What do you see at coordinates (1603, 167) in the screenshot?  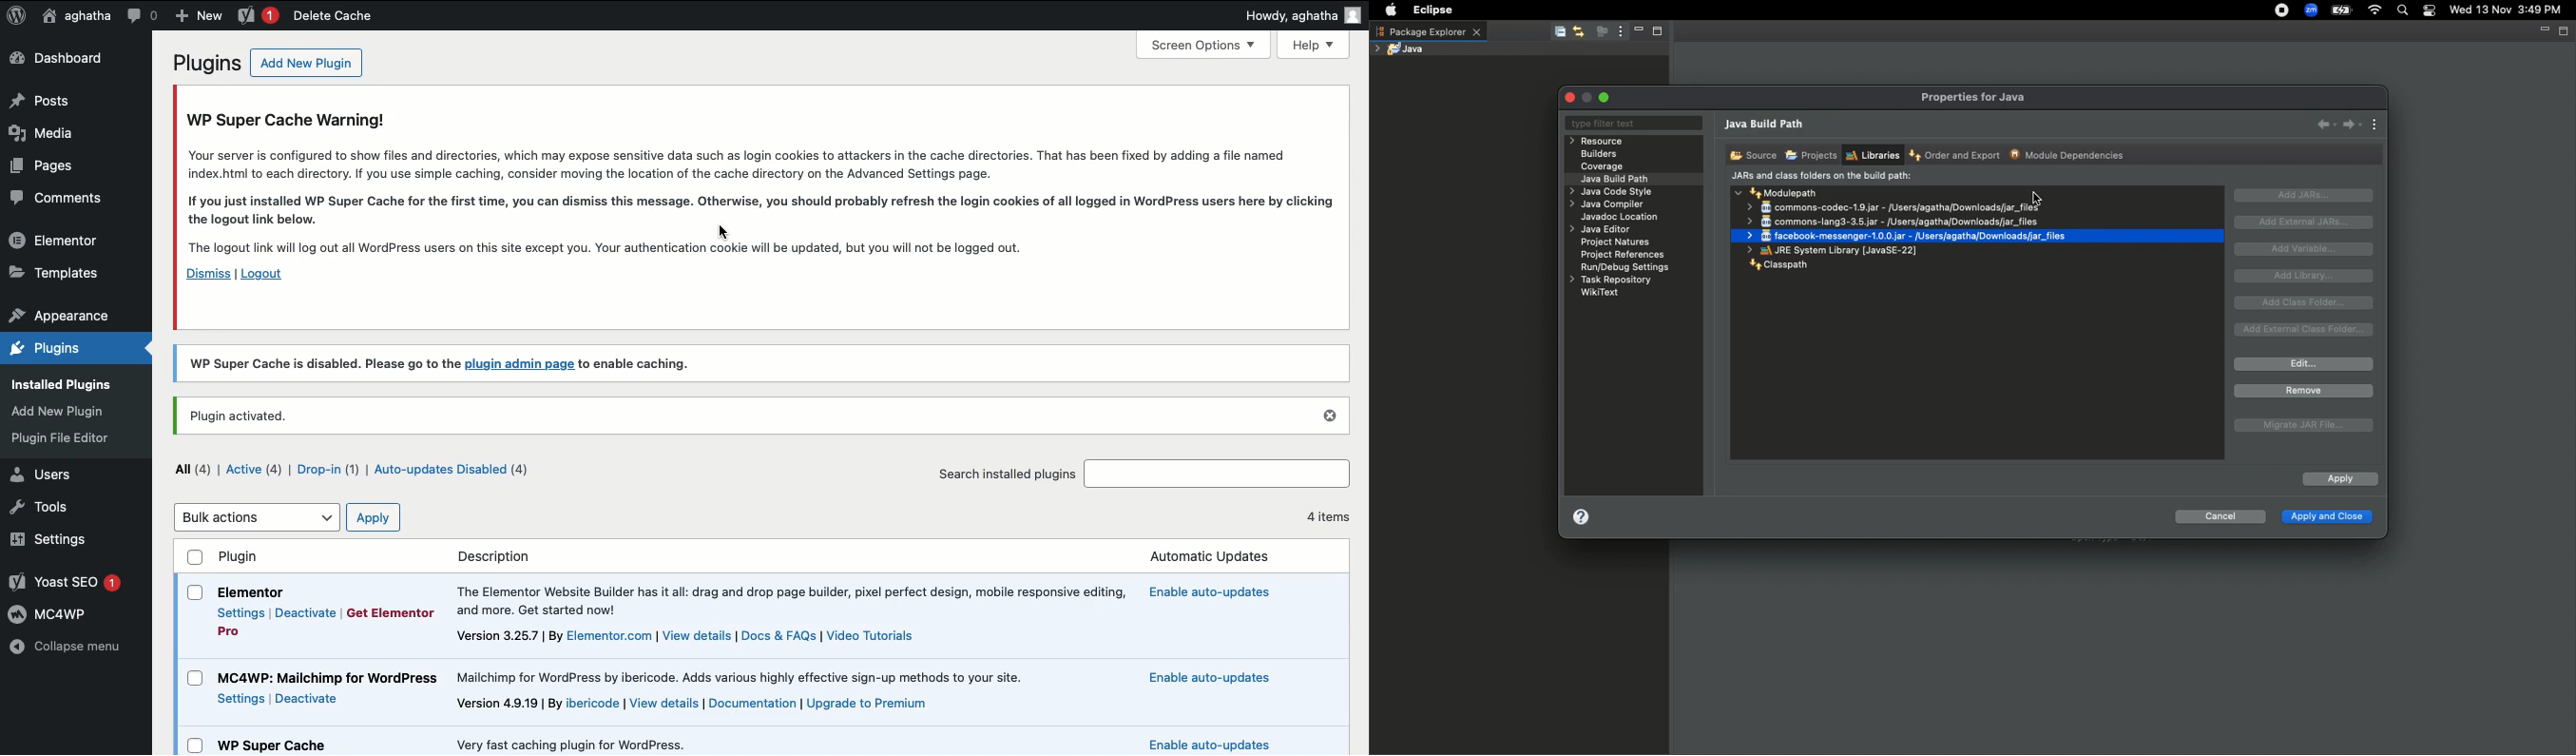 I see `Coverage` at bounding box center [1603, 167].